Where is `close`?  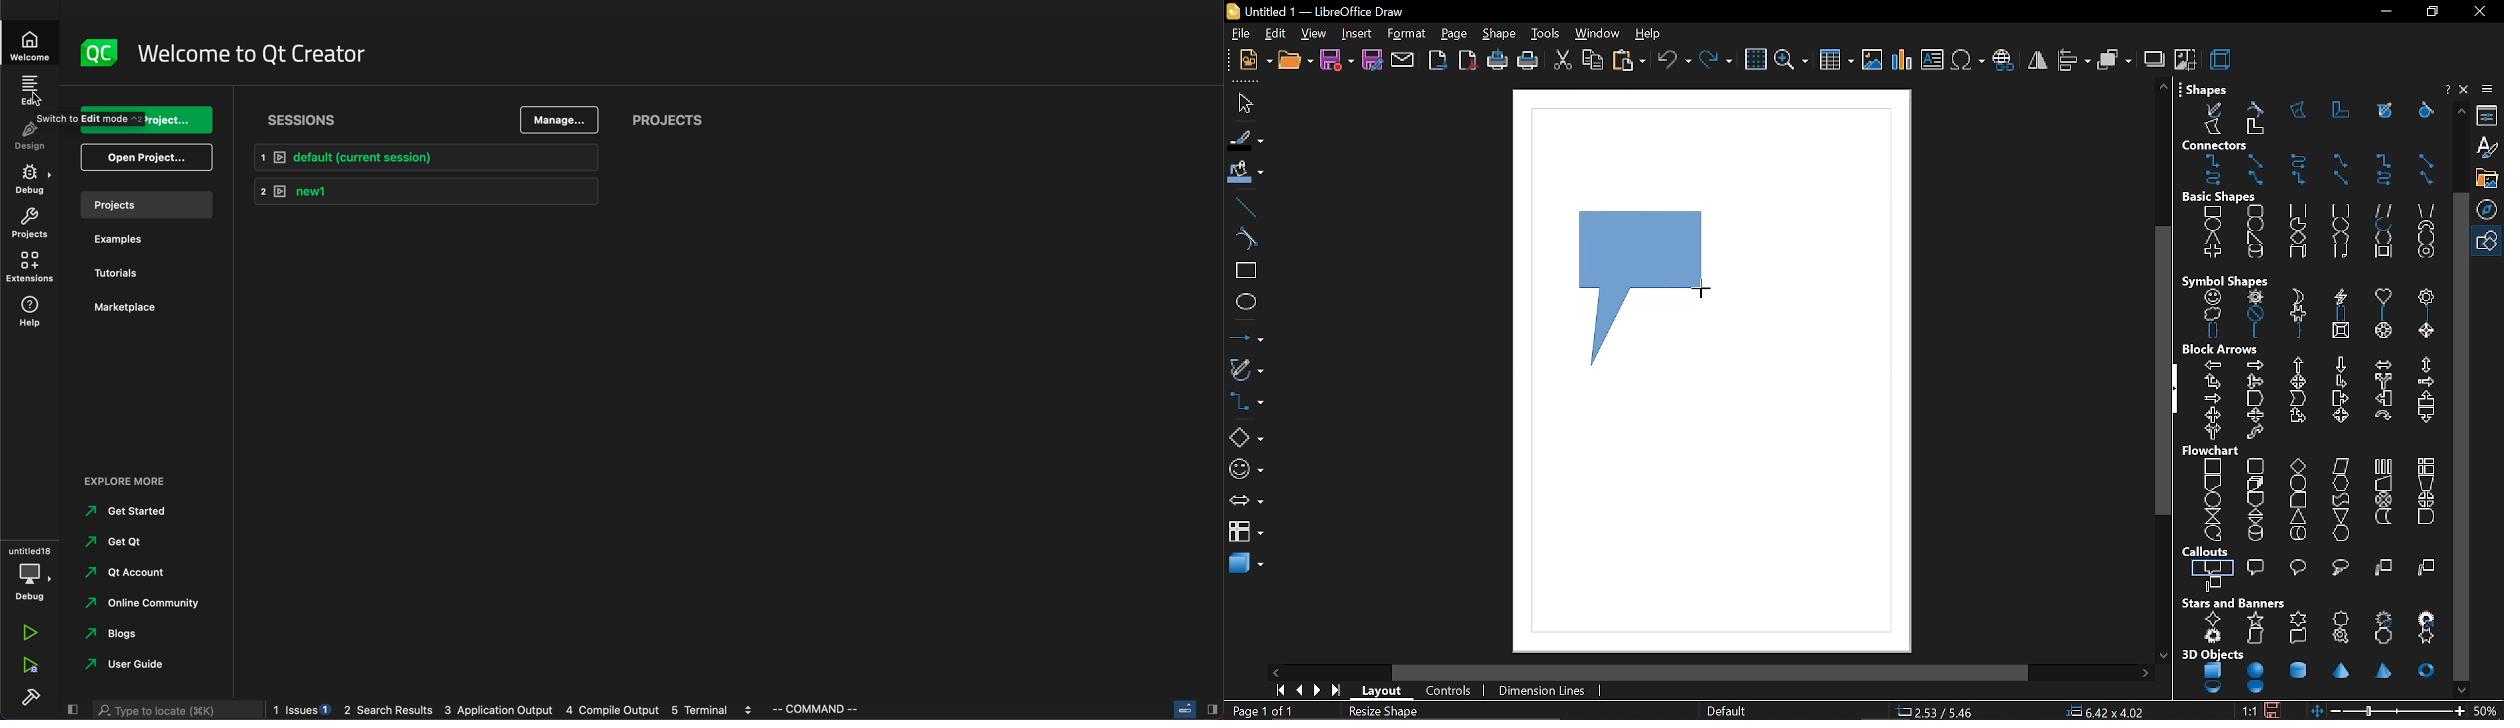 close is located at coordinates (2479, 11).